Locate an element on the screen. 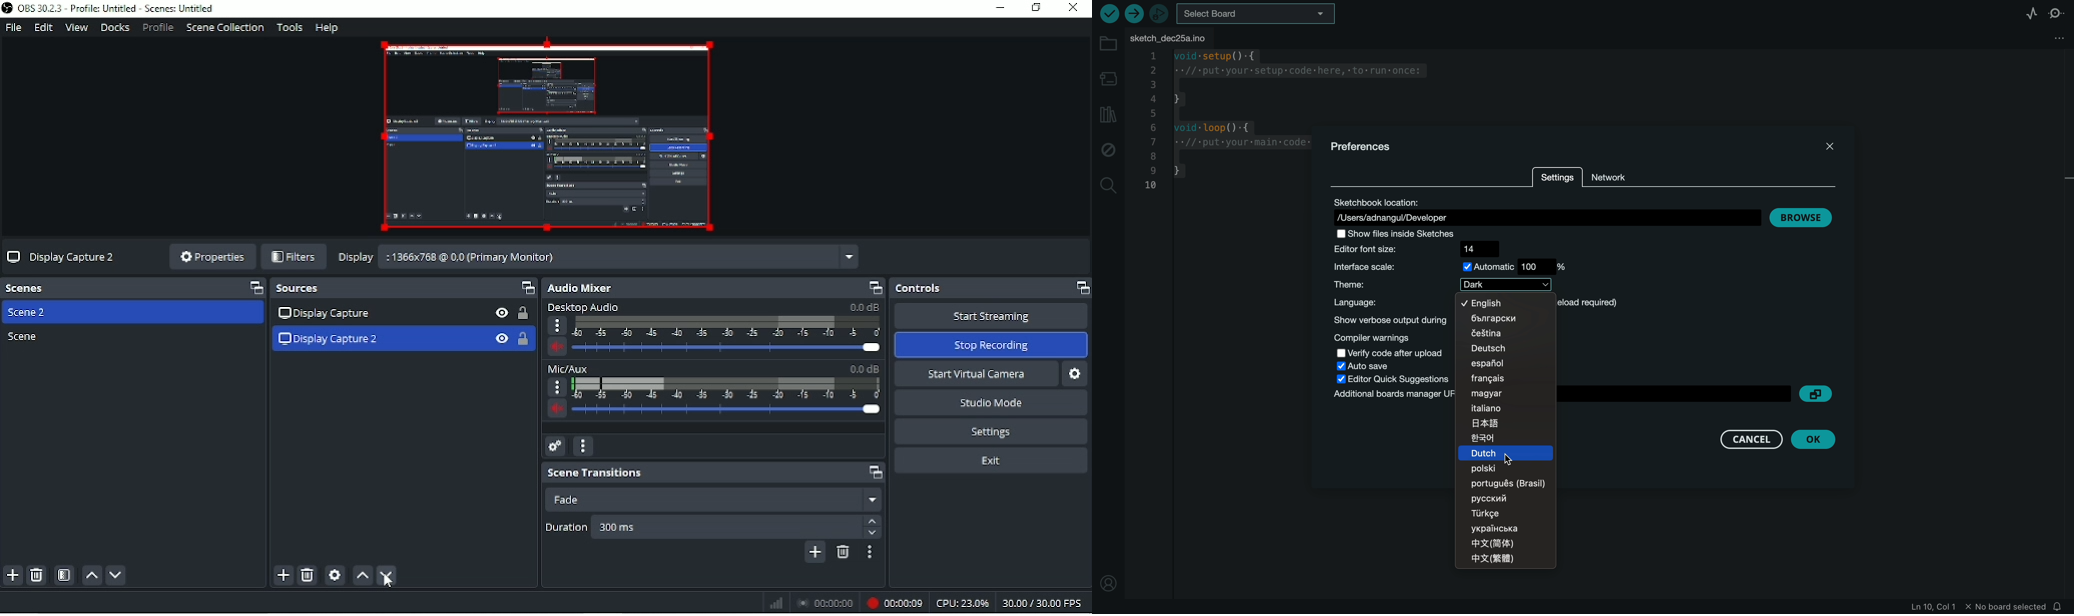  Stop recording is located at coordinates (823, 603).